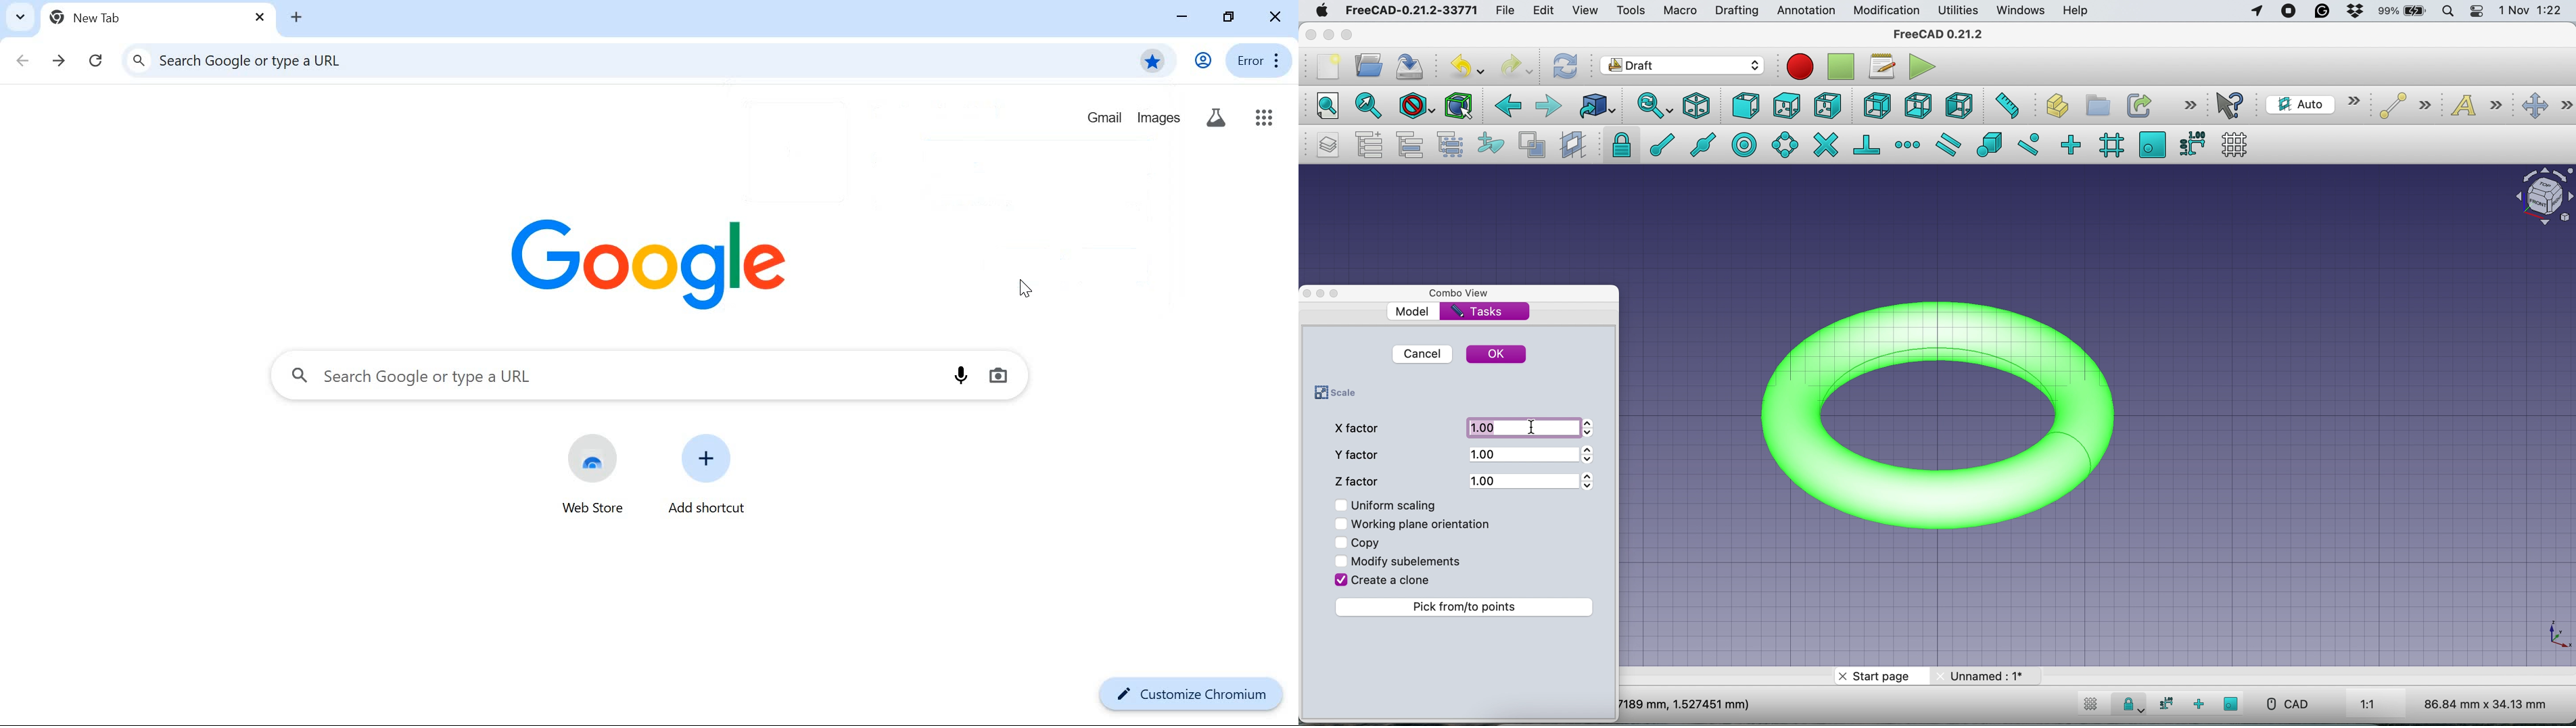 Image resolution: width=2576 pixels, height=728 pixels. I want to click on fit all selection, so click(1366, 107).